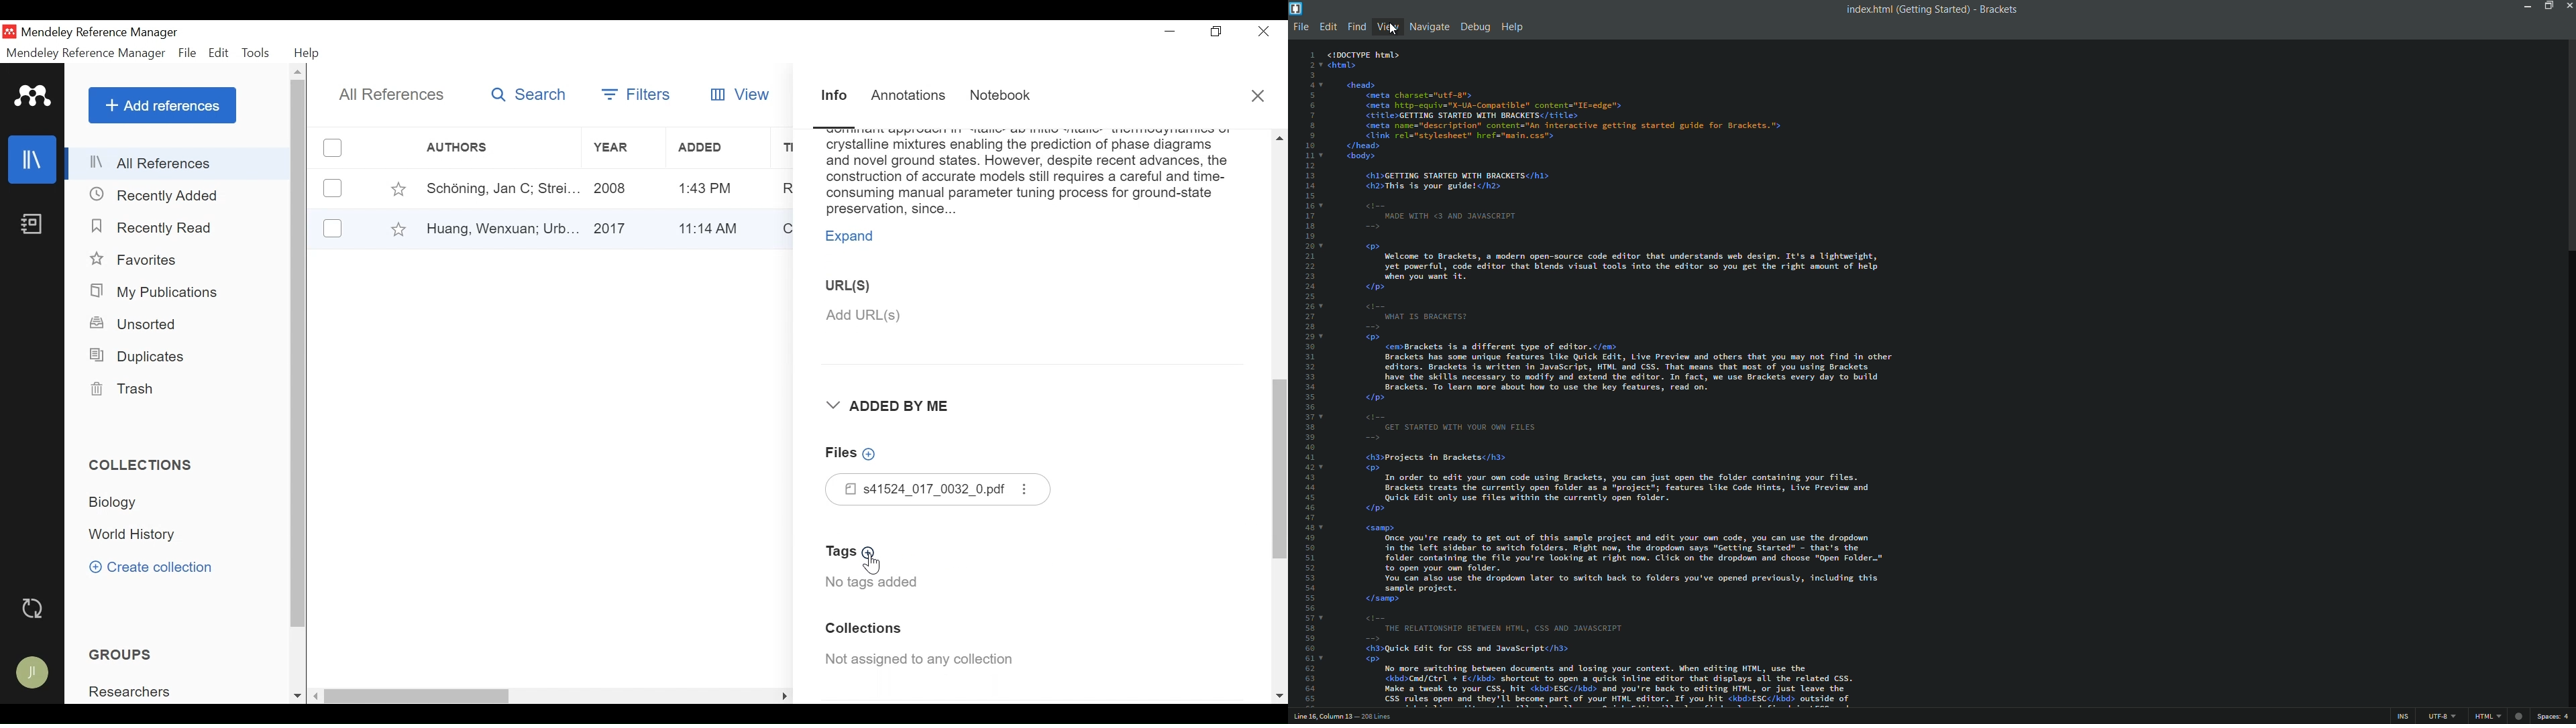 The width and height of the screenshot is (2576, 728). I want to click on file format, so click(2489, 717).